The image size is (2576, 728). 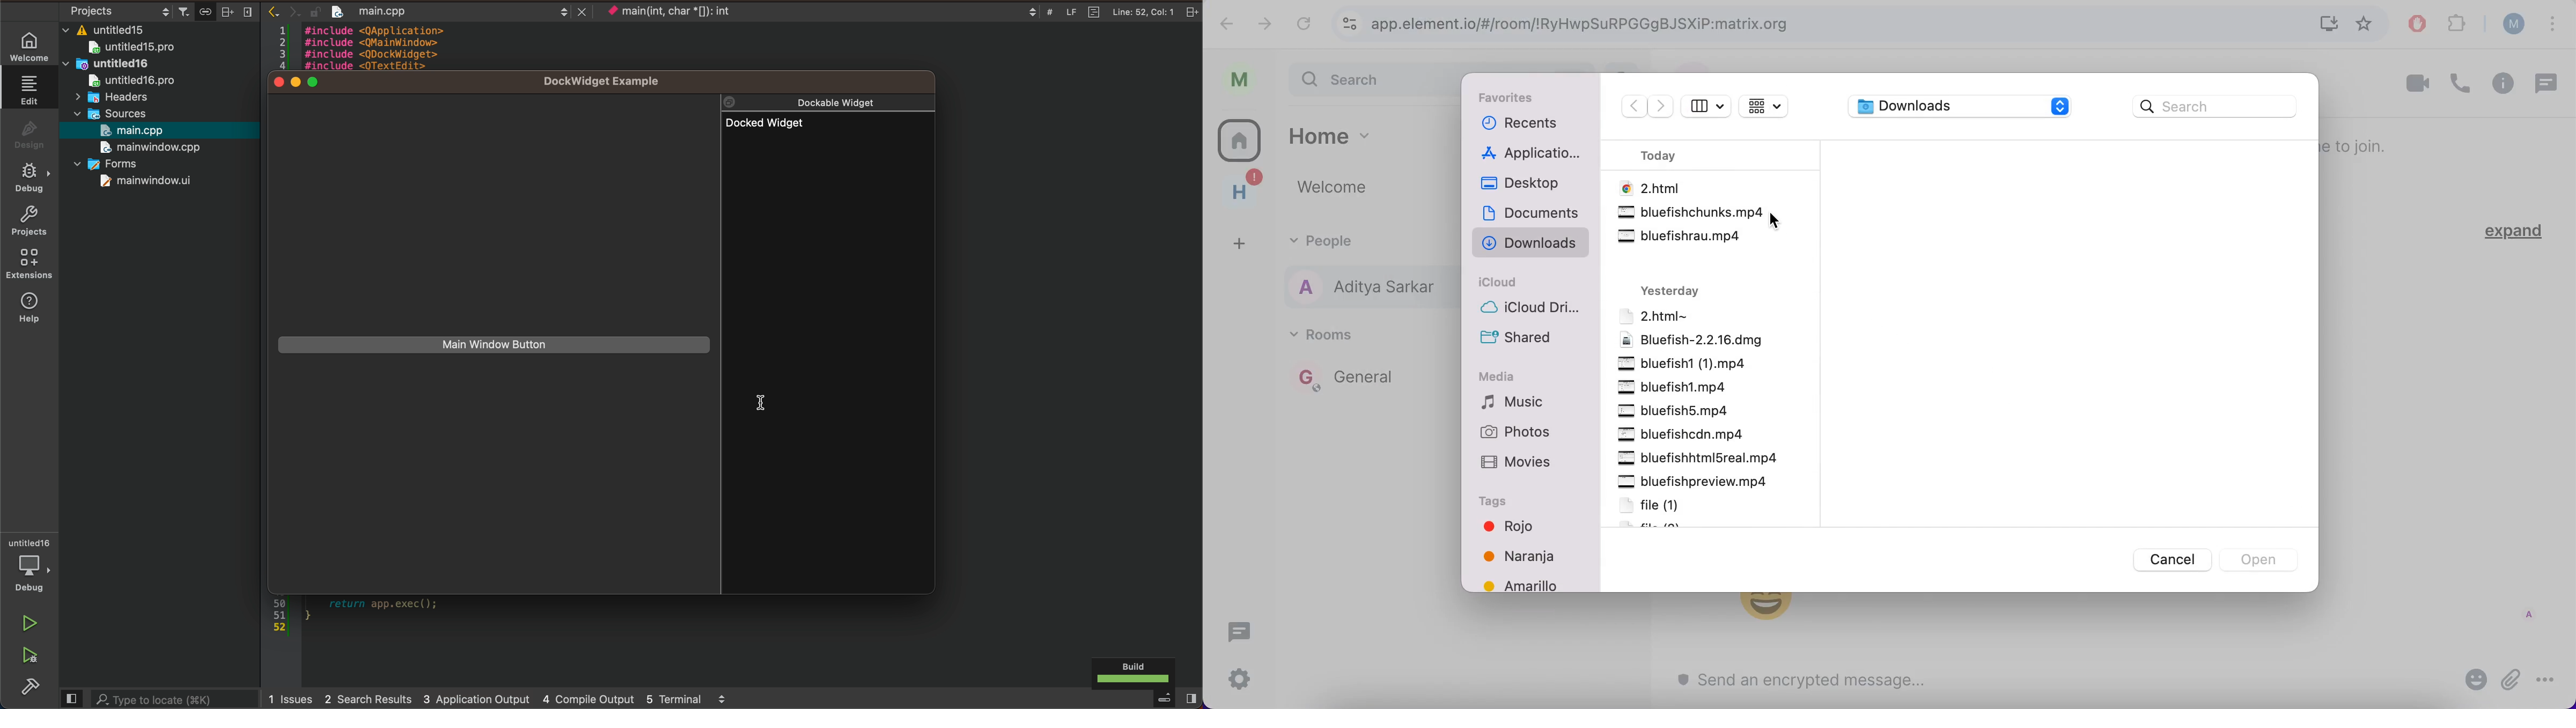 What do you see at coordinates (1670, 407) in the screenshot?
I see `bluefish5.mp4` at bounding box center [1670, 407].